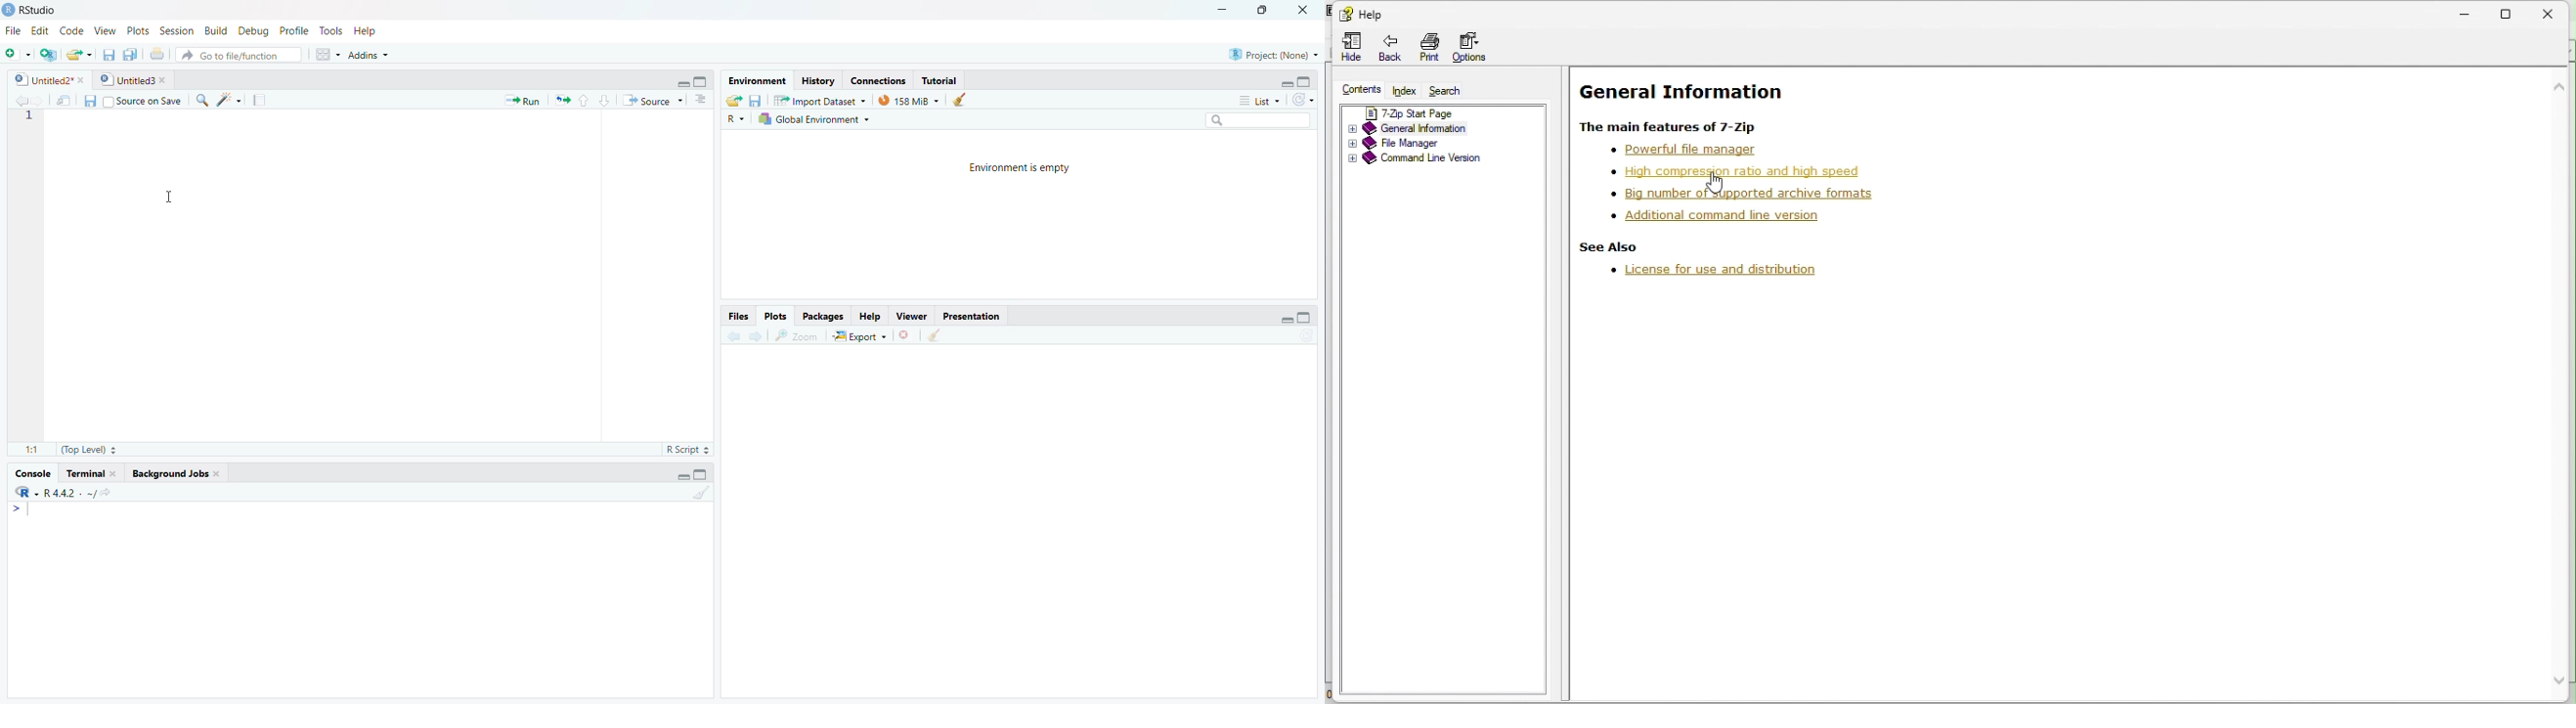 This screenshot has width=2576, height=728. Describe the element at coordinates (1266, 55) in the screenshot. I see `U Project: (None) +` at that location.